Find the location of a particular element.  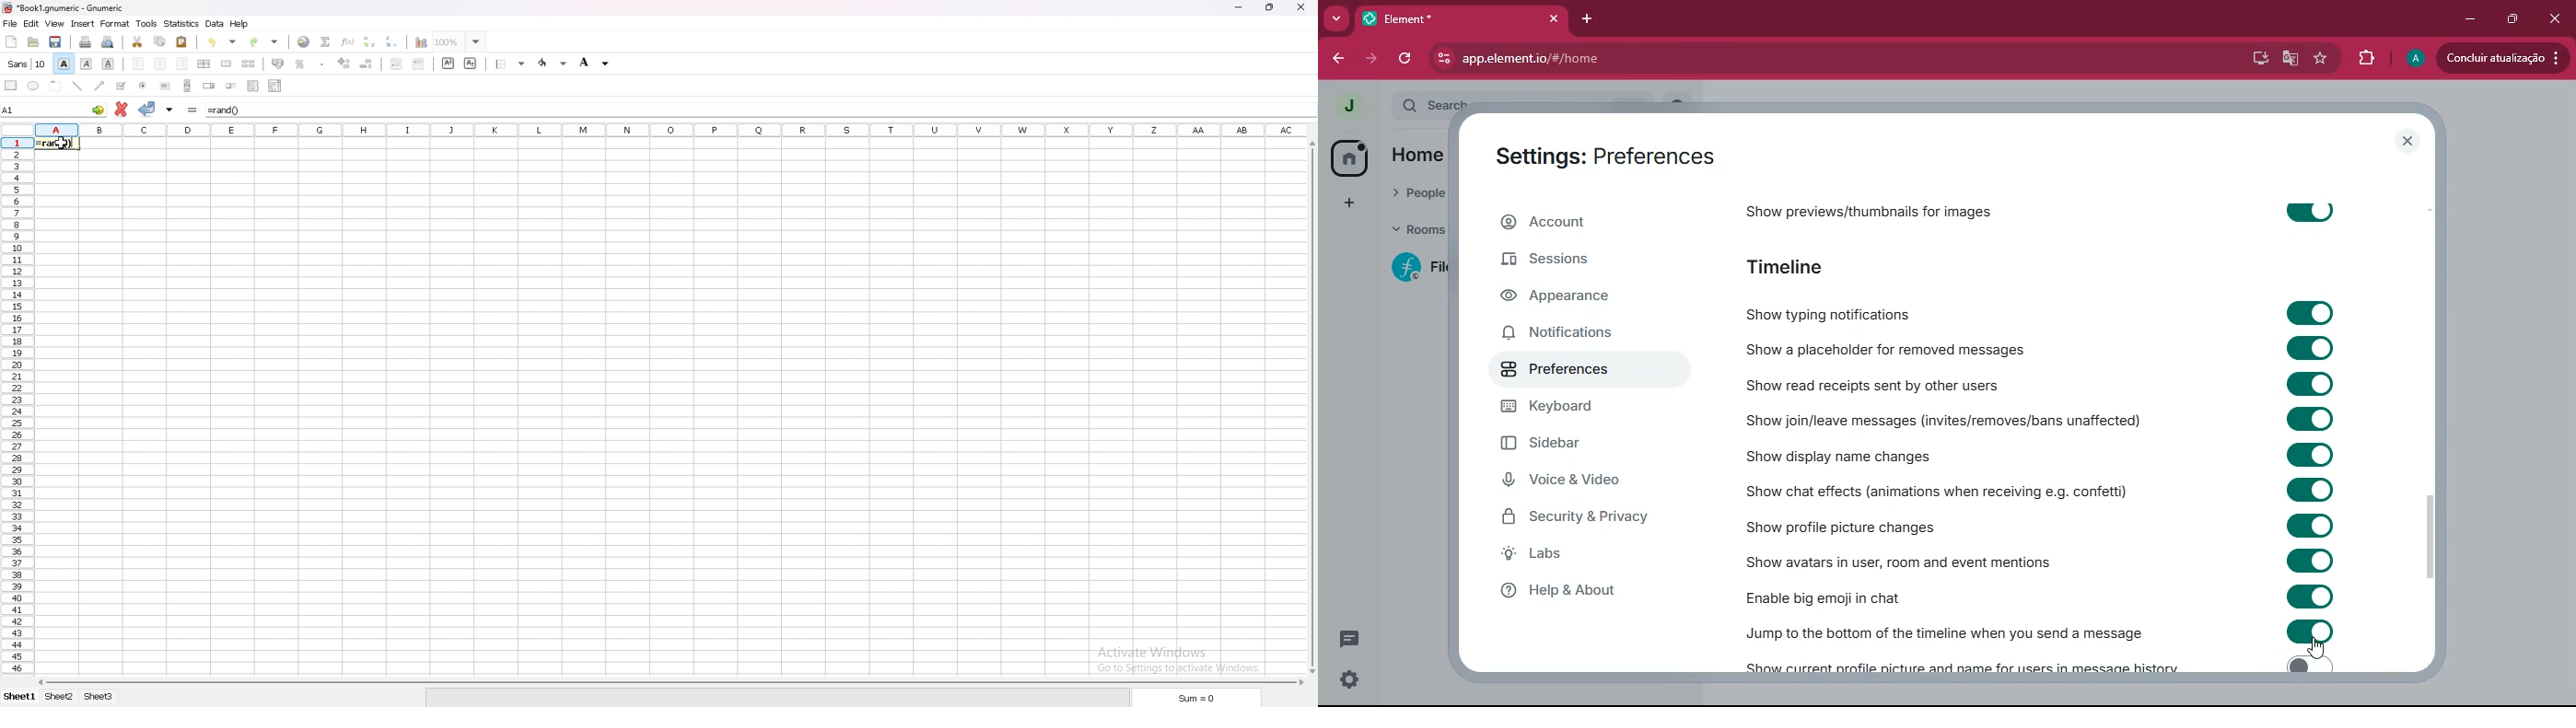

print is located at coordinates (85, 41).